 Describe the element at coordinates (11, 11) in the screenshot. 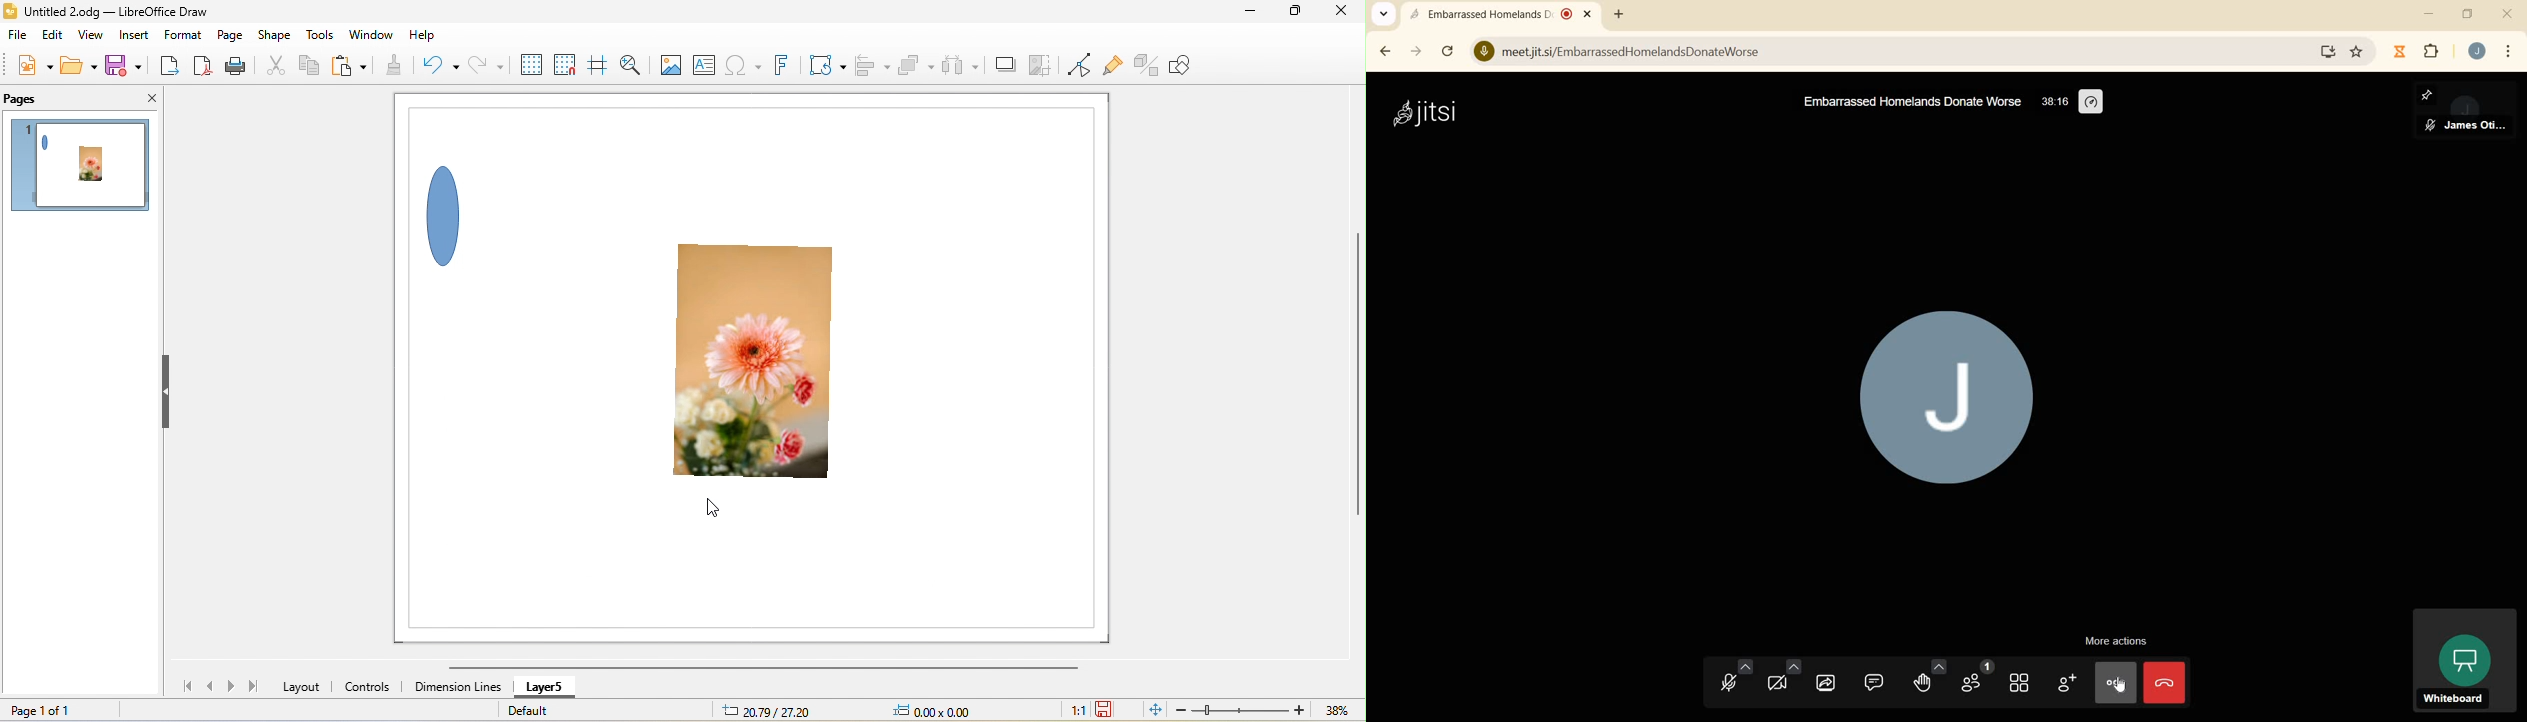

I see `logo` at that location.